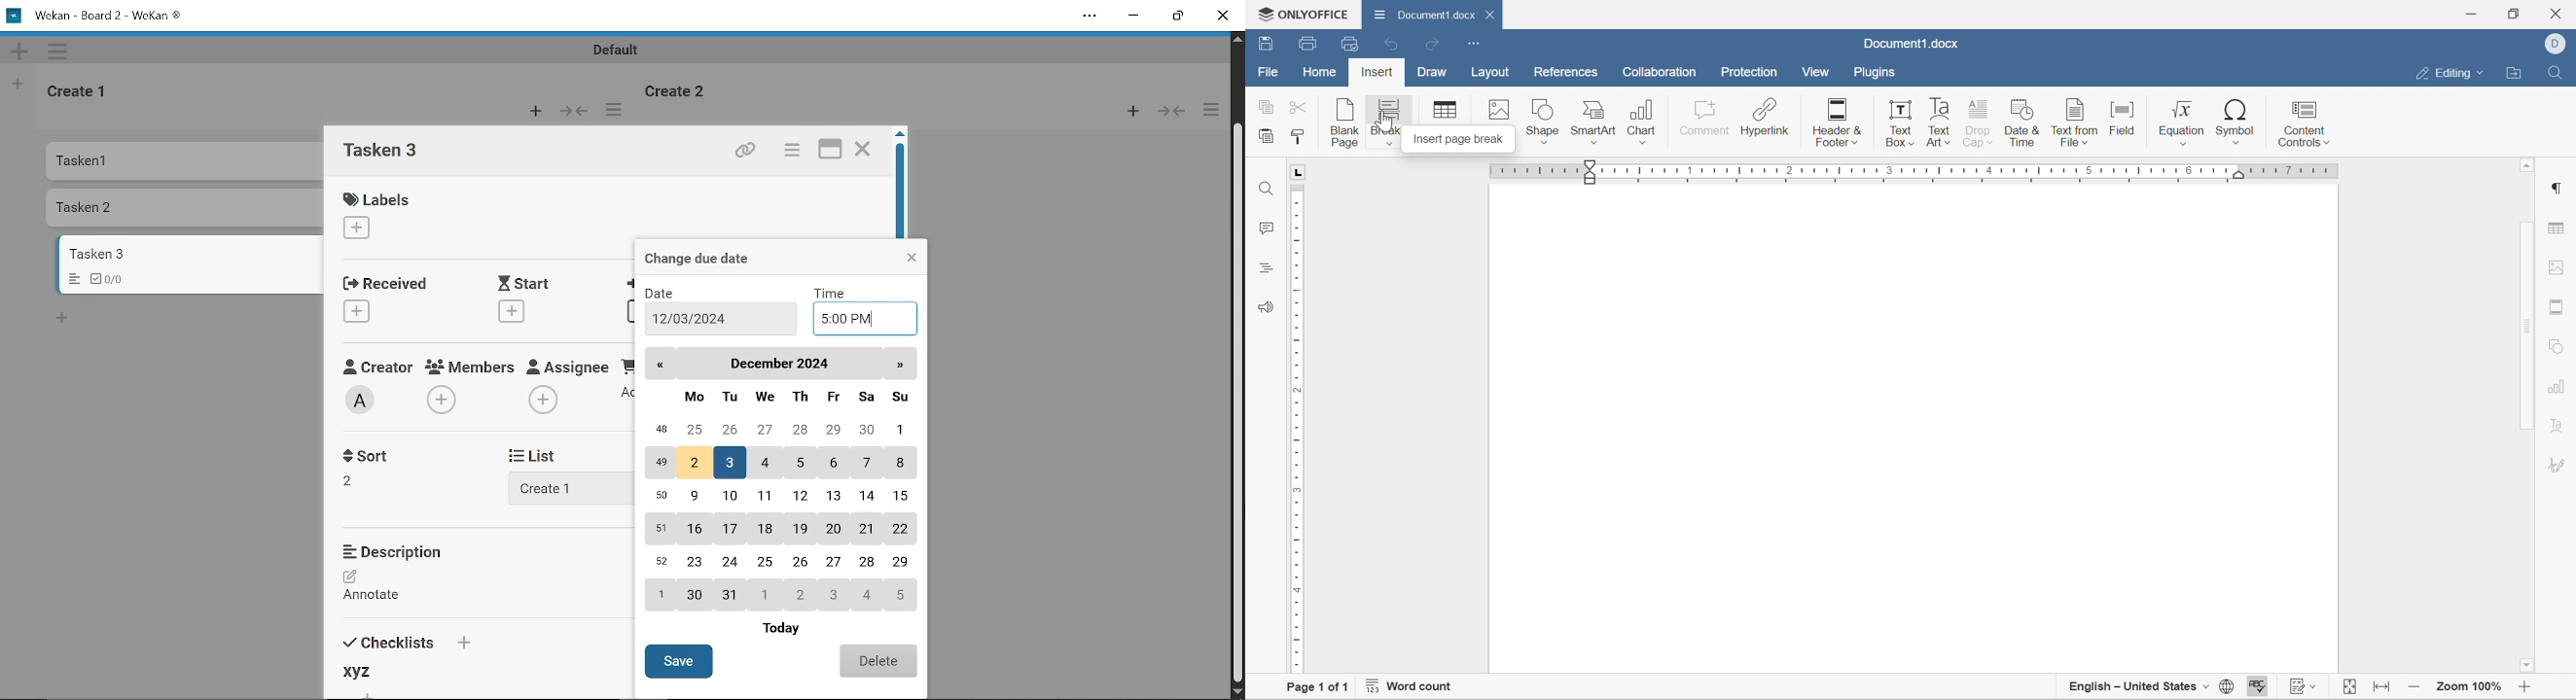 The width and height of the screenshot is (2576, 700). Describe the element at coordinates (1264, 267) in the screenshot. I see `Headings` at that location.